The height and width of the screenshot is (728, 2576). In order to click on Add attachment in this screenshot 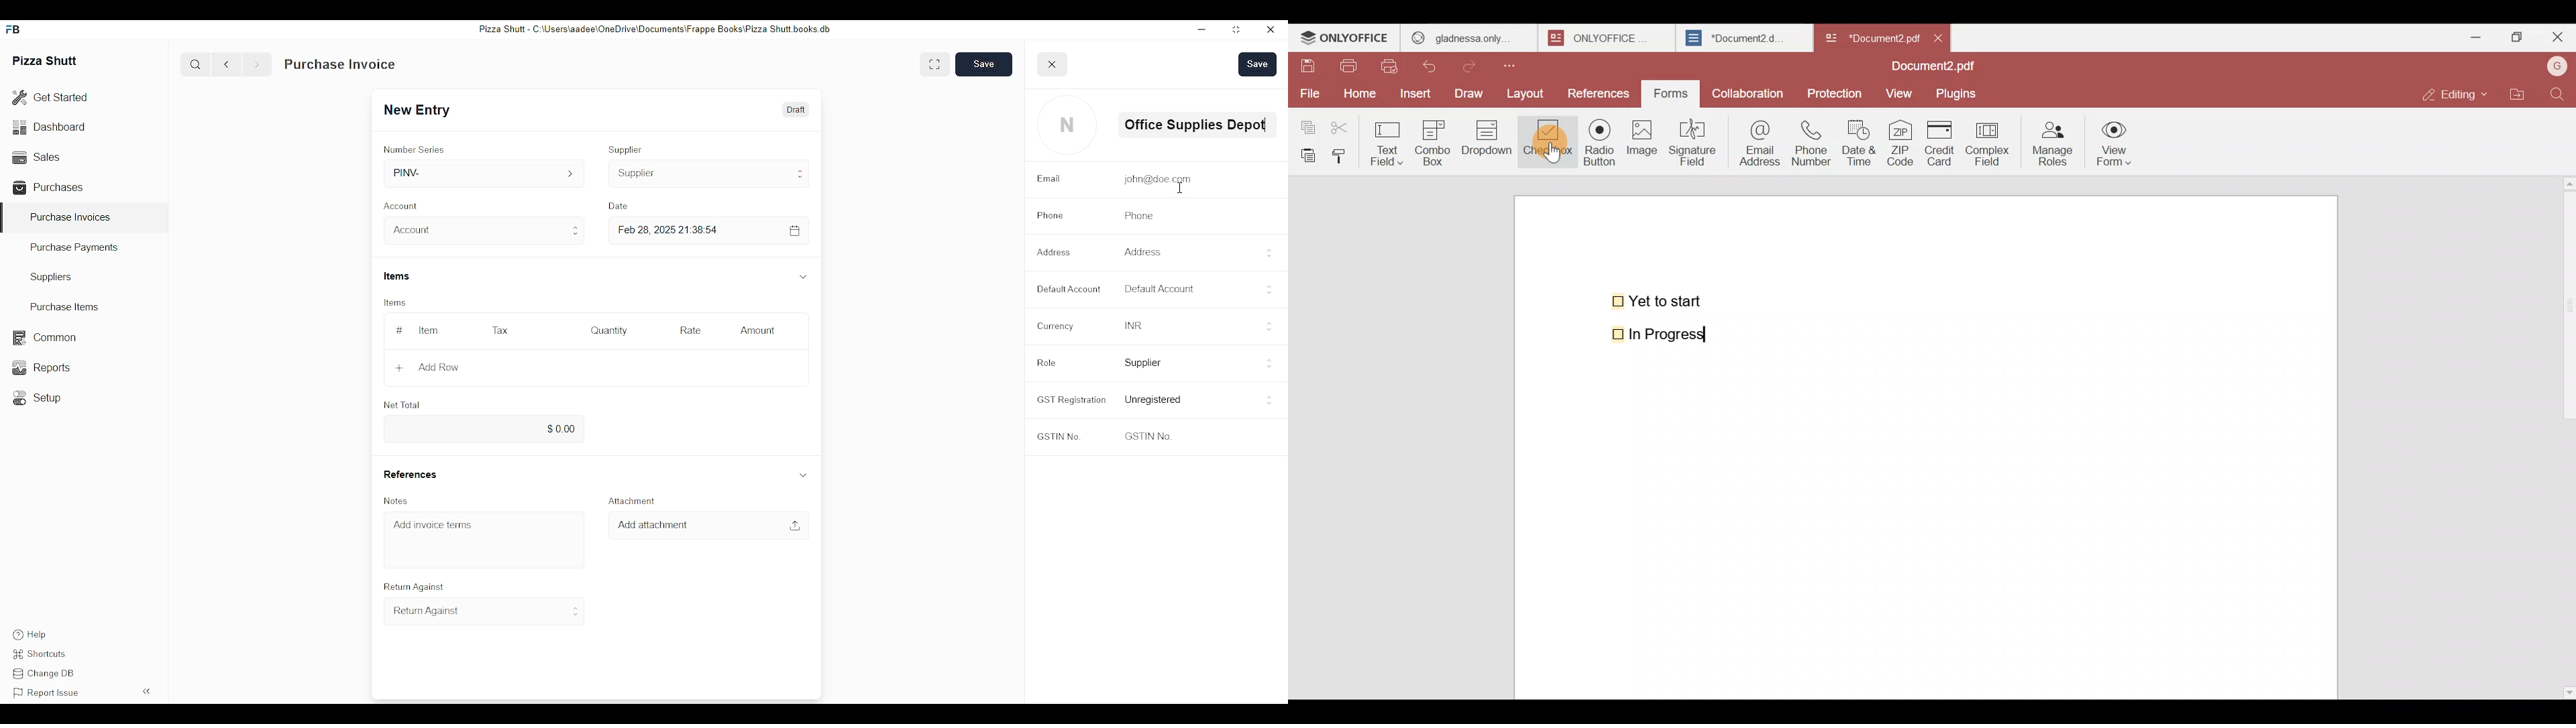, I will do `click(653, 525)`.